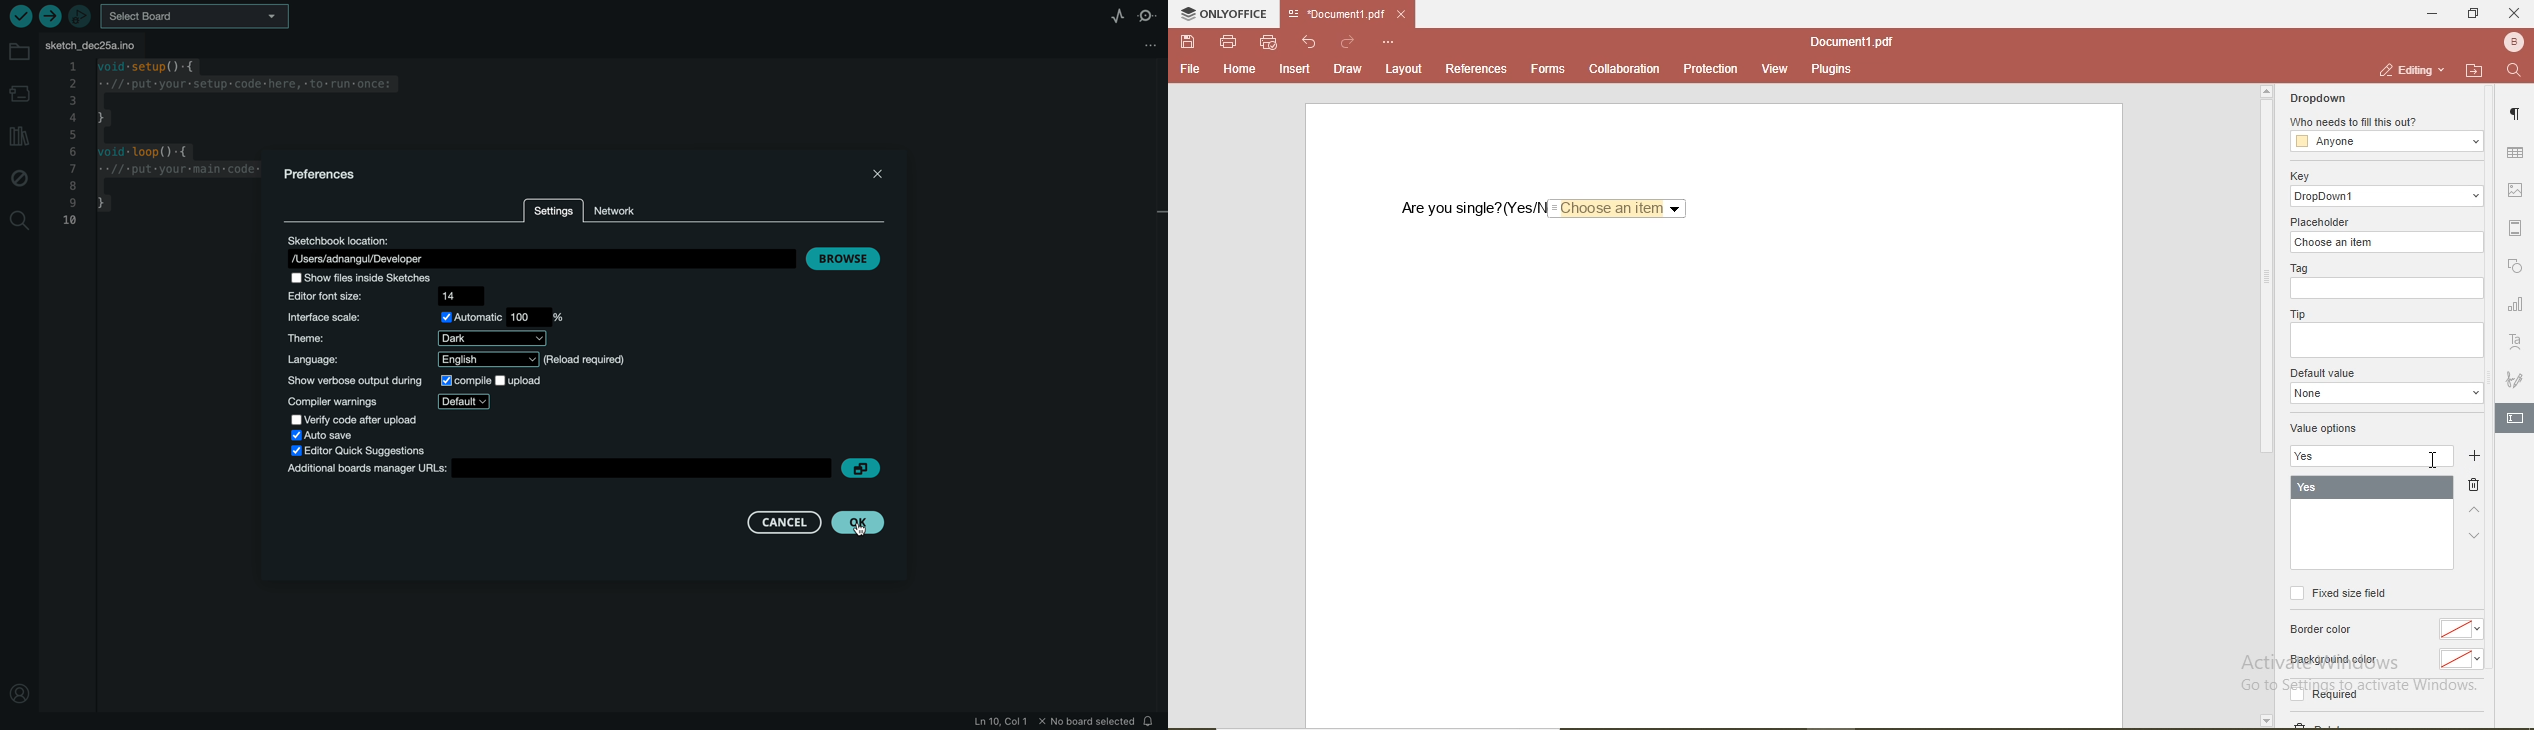 Image resolution: width=2548 pixels, height=756 pixels. I want to click on print, so click(1230, 43).